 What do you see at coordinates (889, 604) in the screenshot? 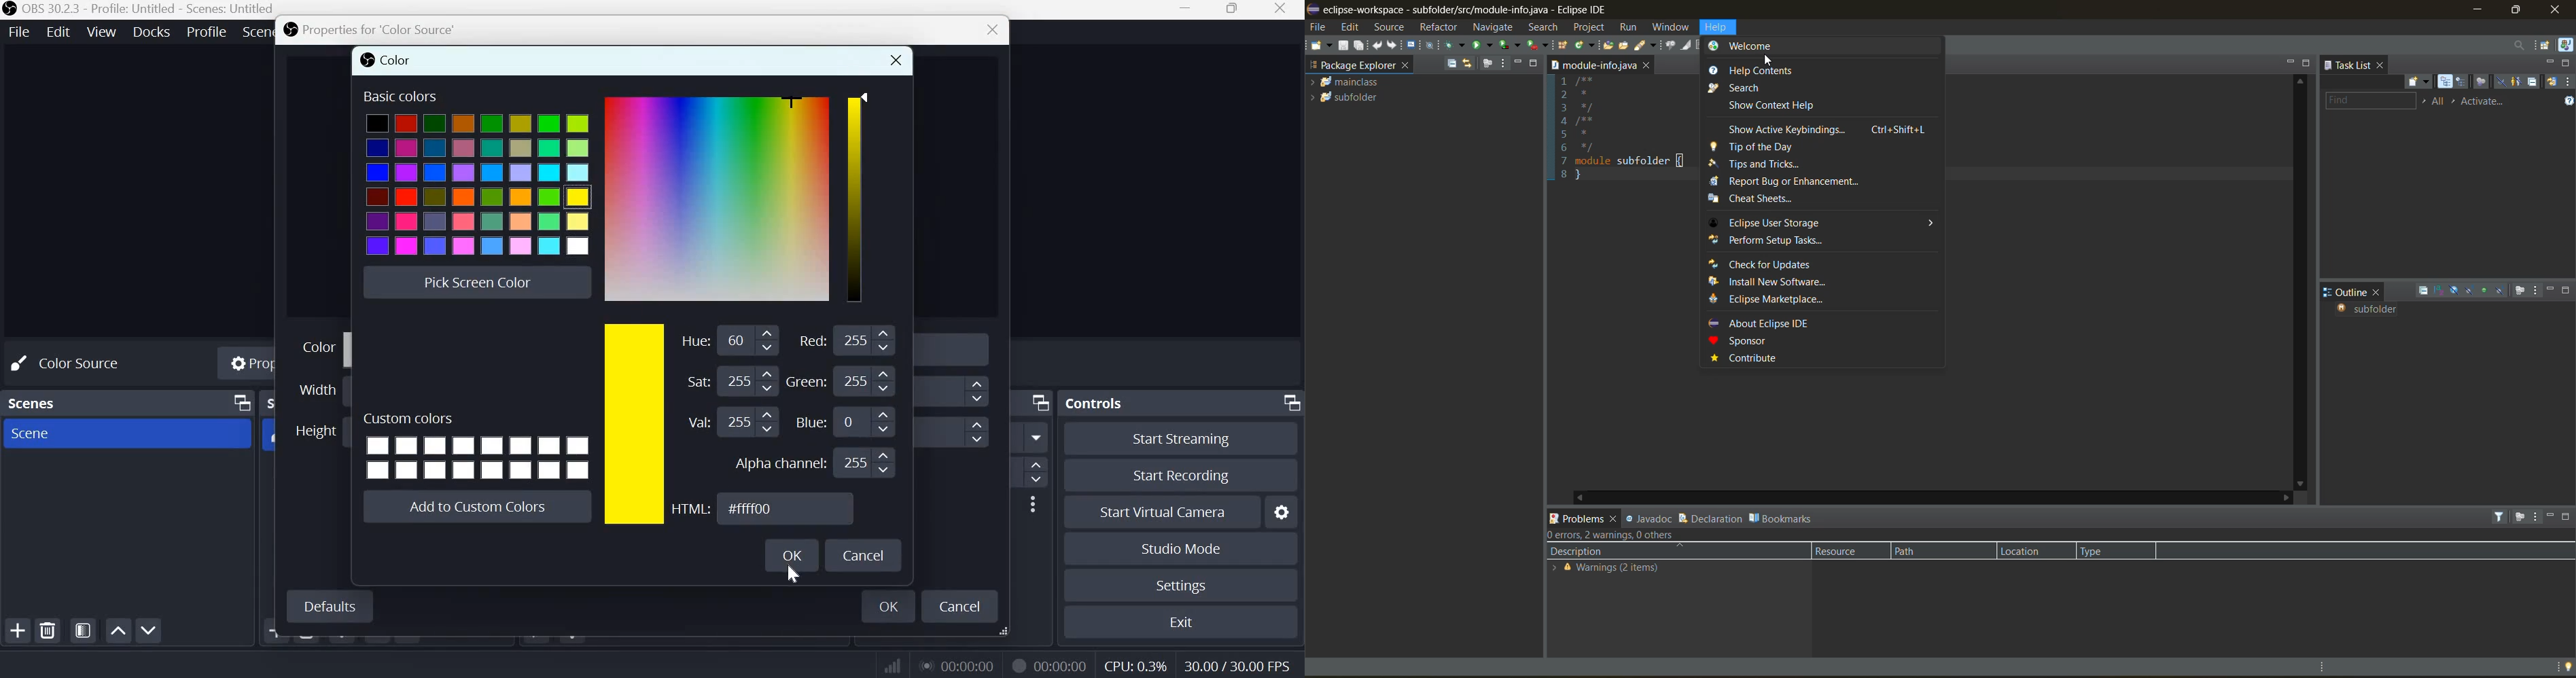
I see `ok` at bounding box center [889, 604].